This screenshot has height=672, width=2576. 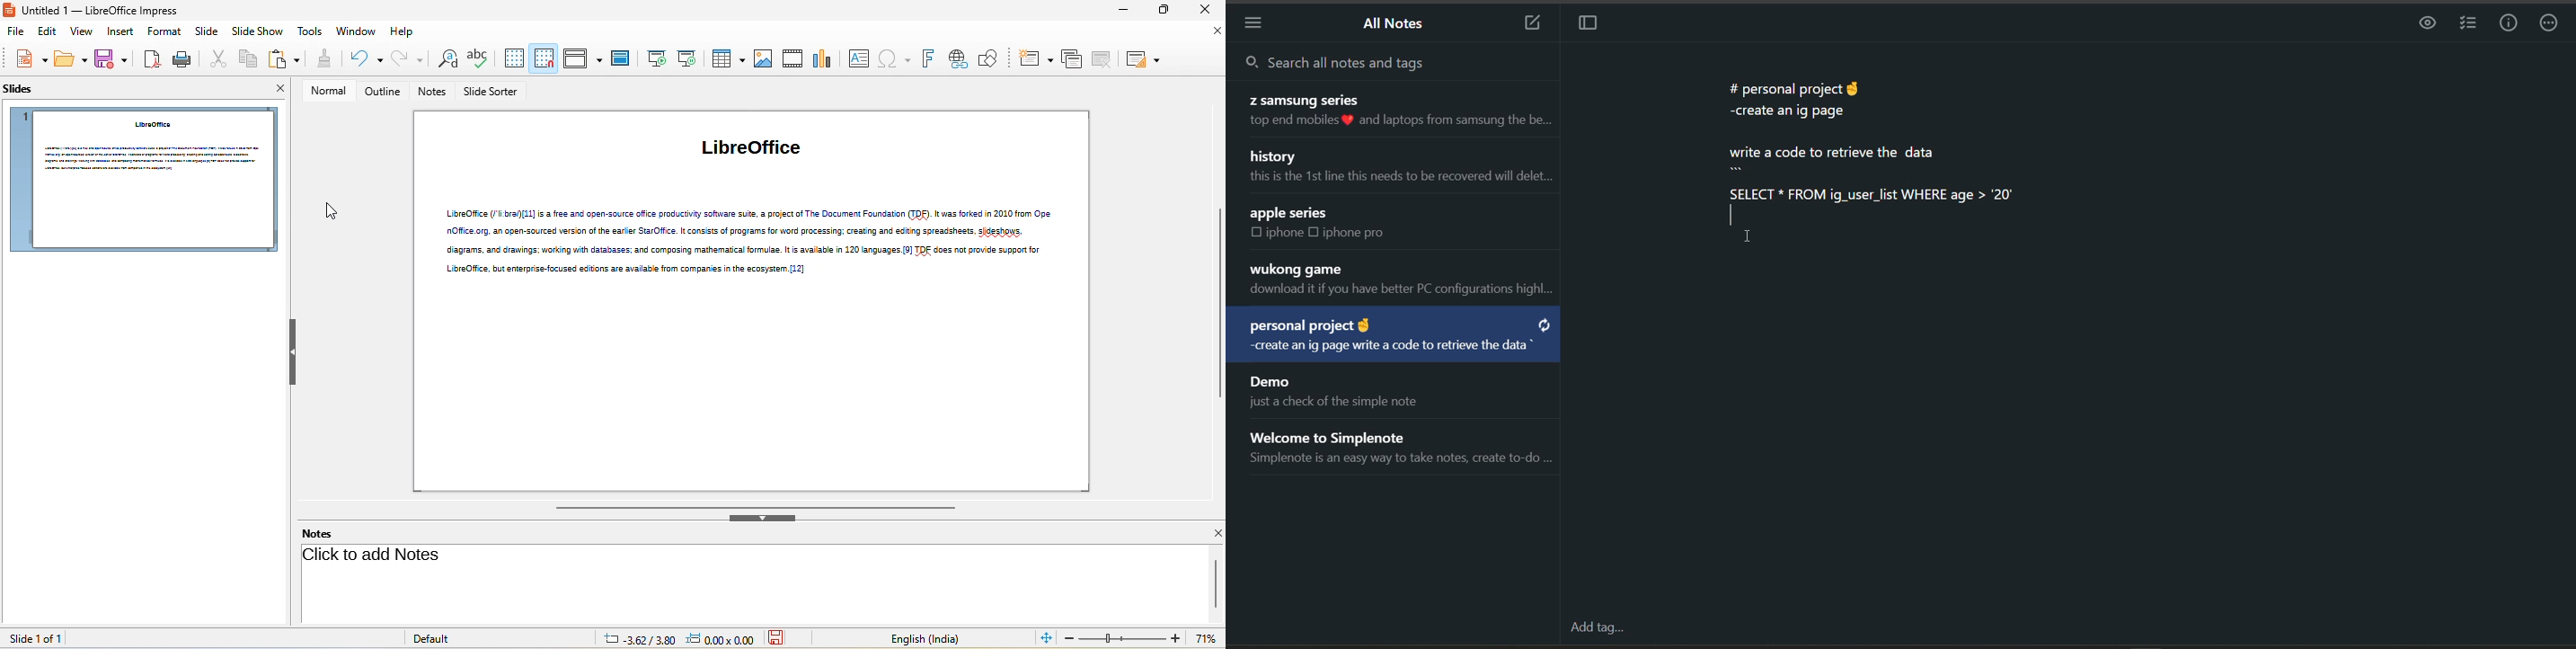 What do you see at coordinates (1074, 59) in the screenshot?
I see `duplicate slide` at bounding box center [1074, 59].